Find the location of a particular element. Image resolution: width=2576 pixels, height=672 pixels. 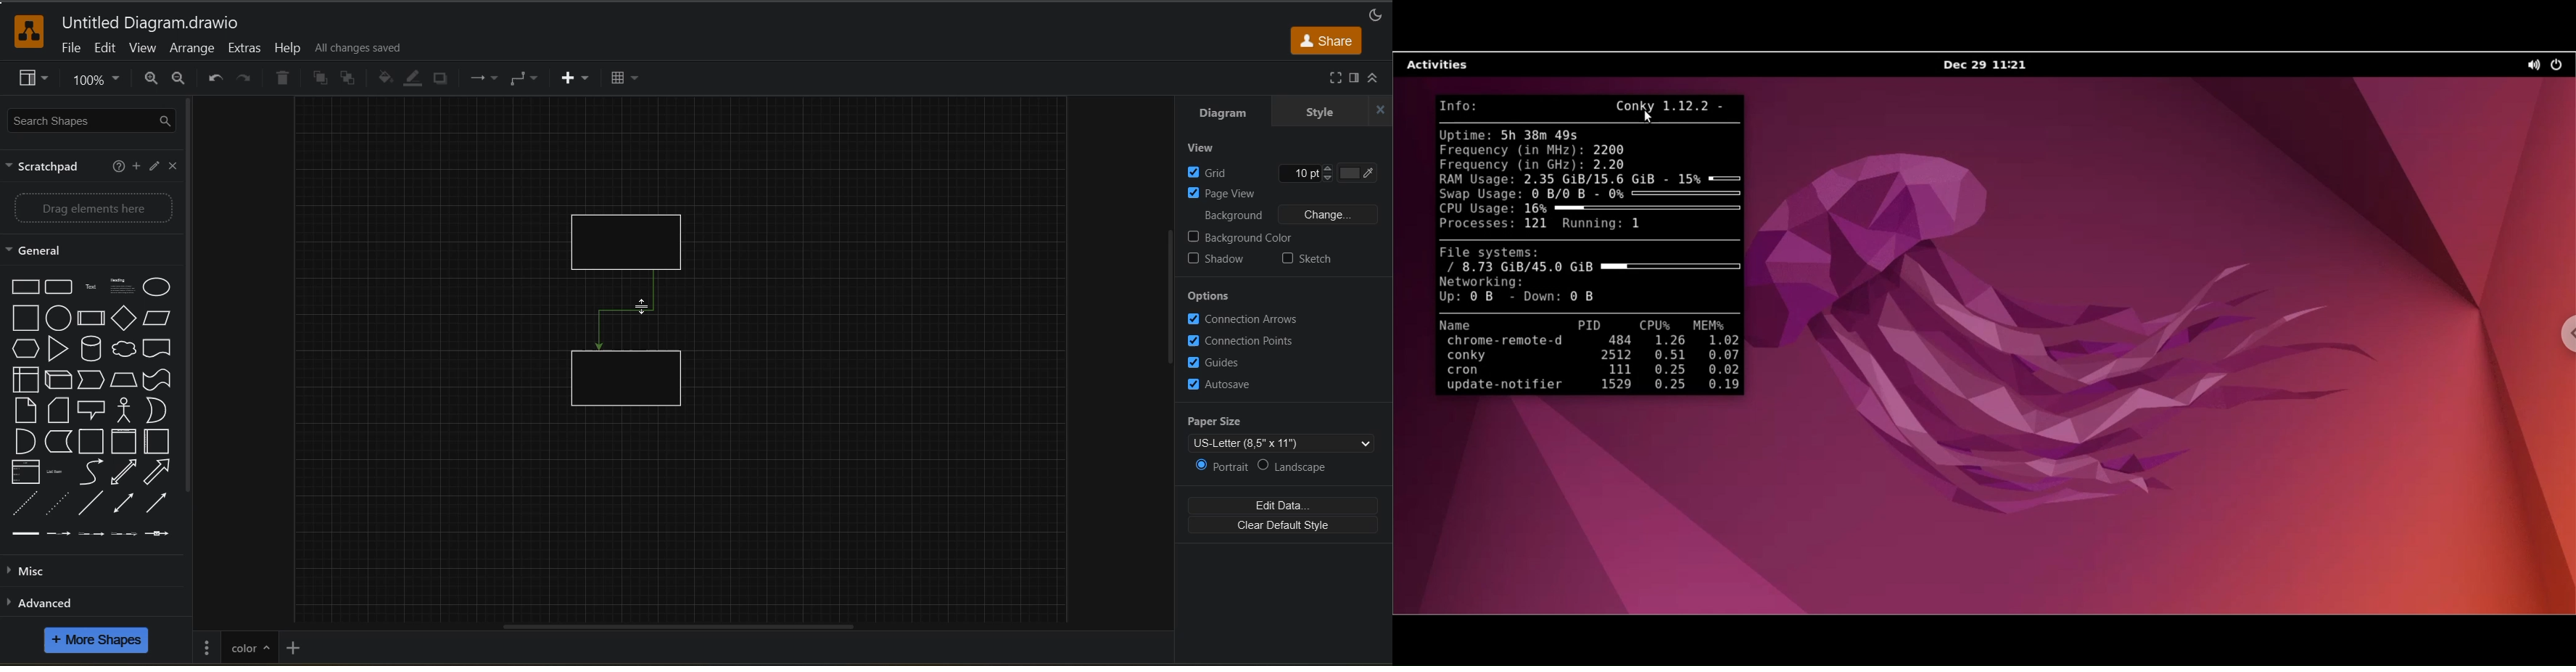

style is located at coordinates (1318, 112).